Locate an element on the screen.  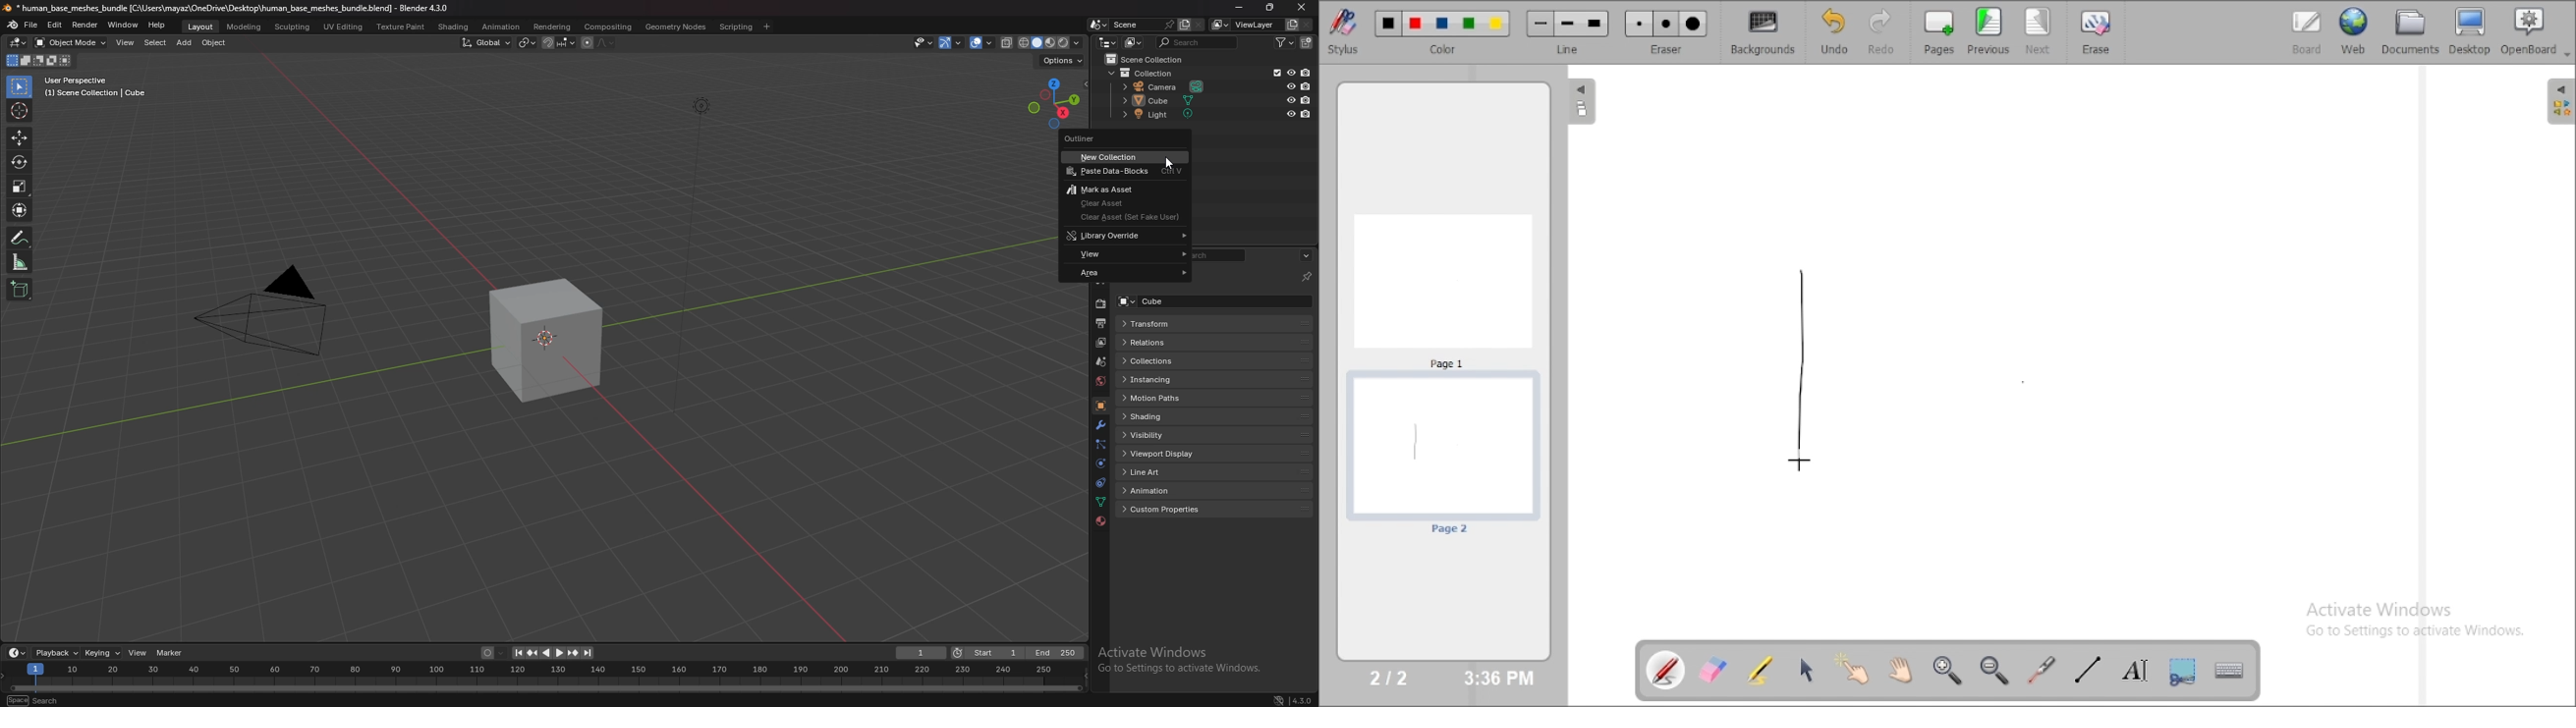
new collection is located at coordinates (1308, 42).